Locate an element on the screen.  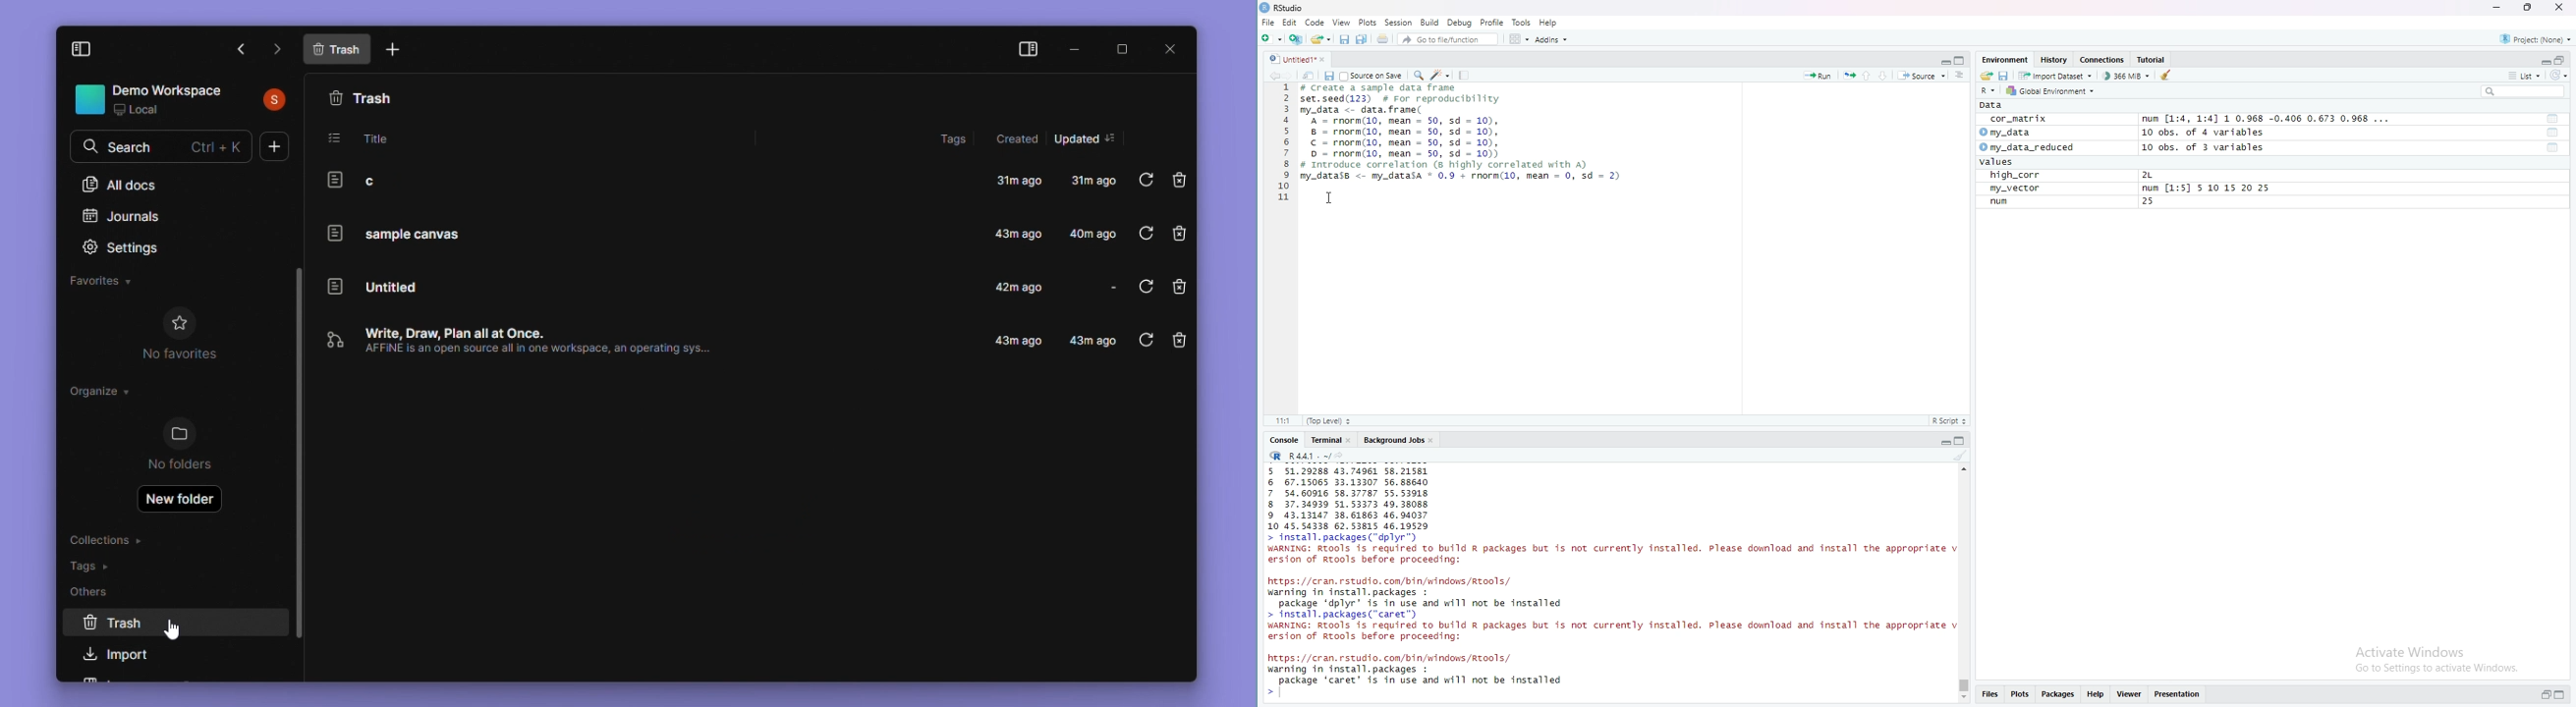
Project: (None) is located at coordinates (2536, 39).